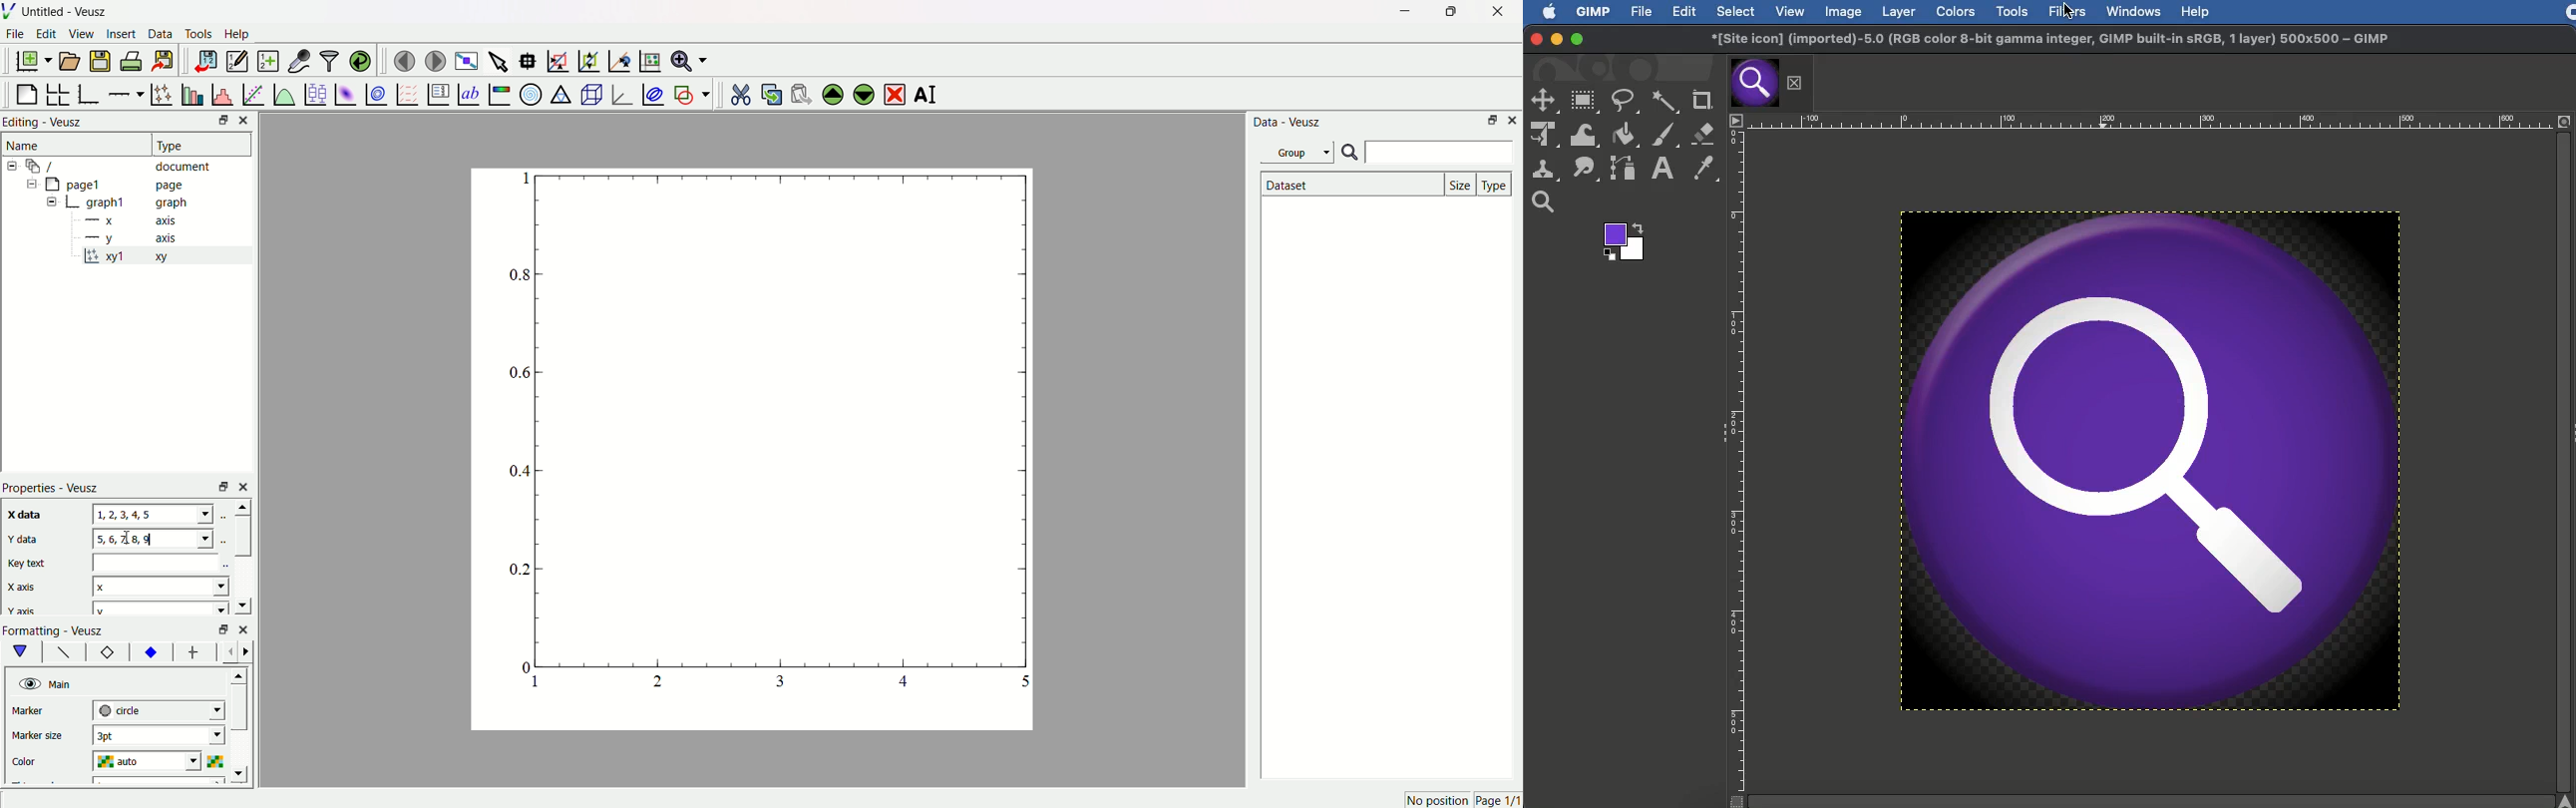 This screenshot has width=2576, height=812. I want to click on Dataset, so click(1350, 184).